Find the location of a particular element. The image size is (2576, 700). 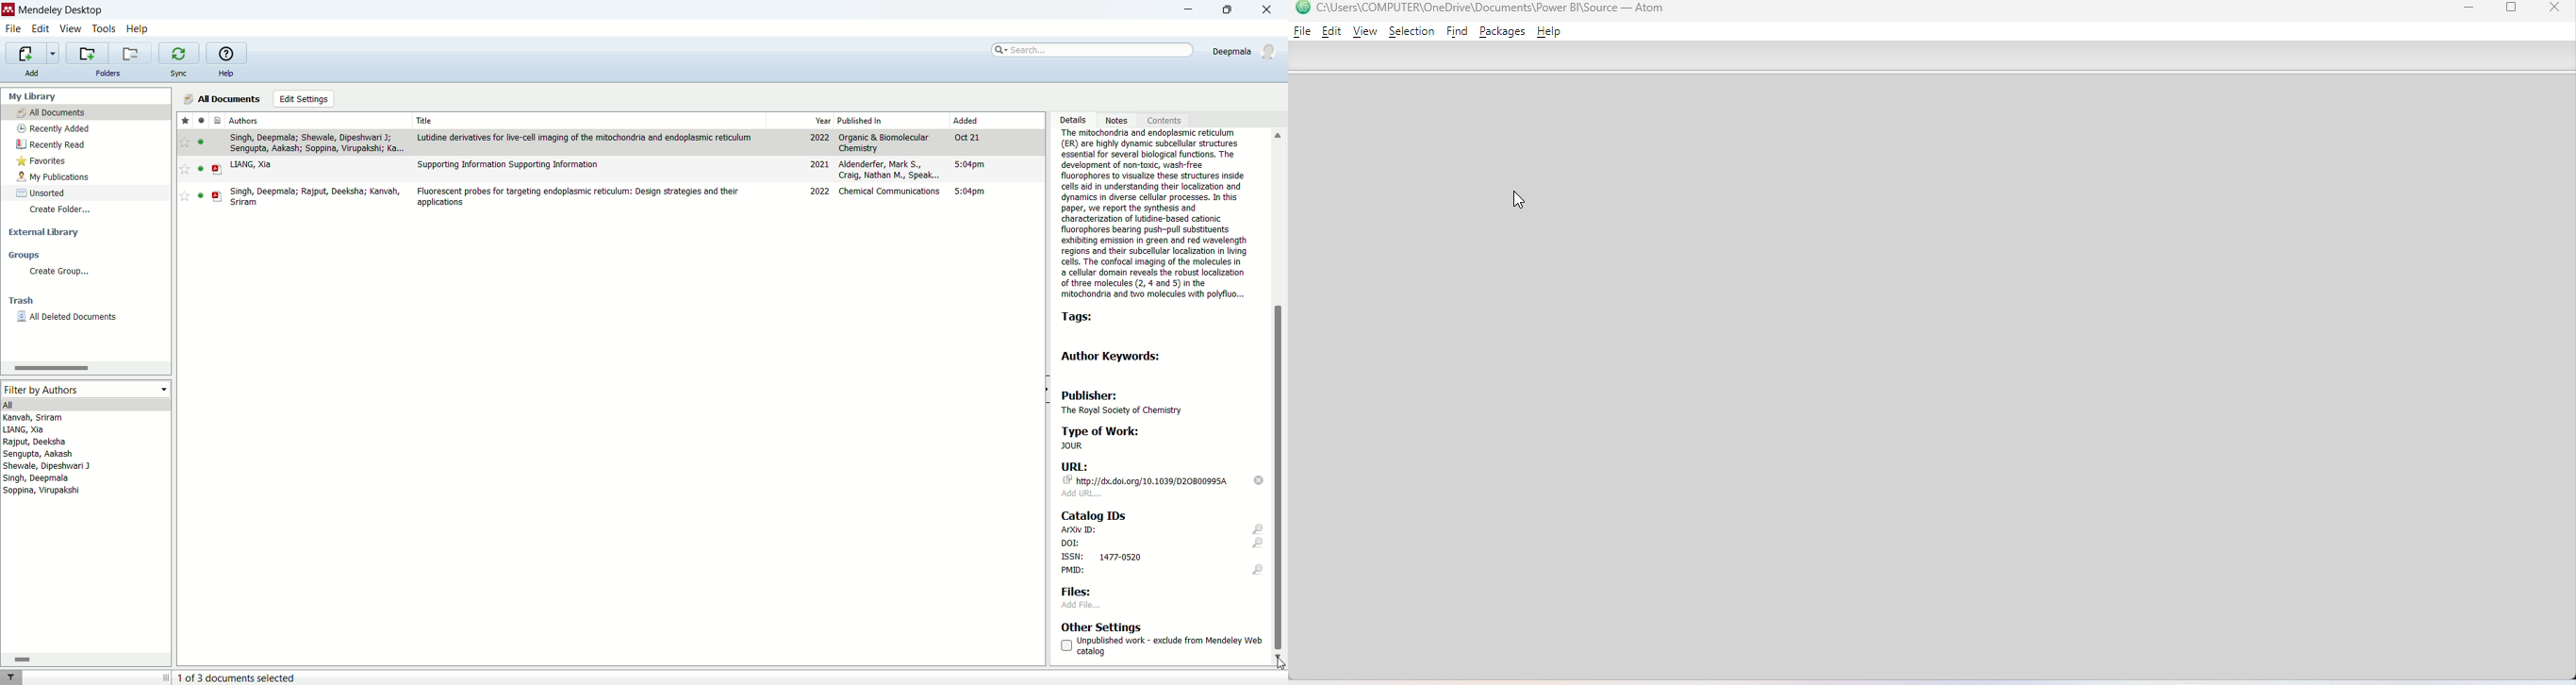

favorite is located at coordinates (185, 195).